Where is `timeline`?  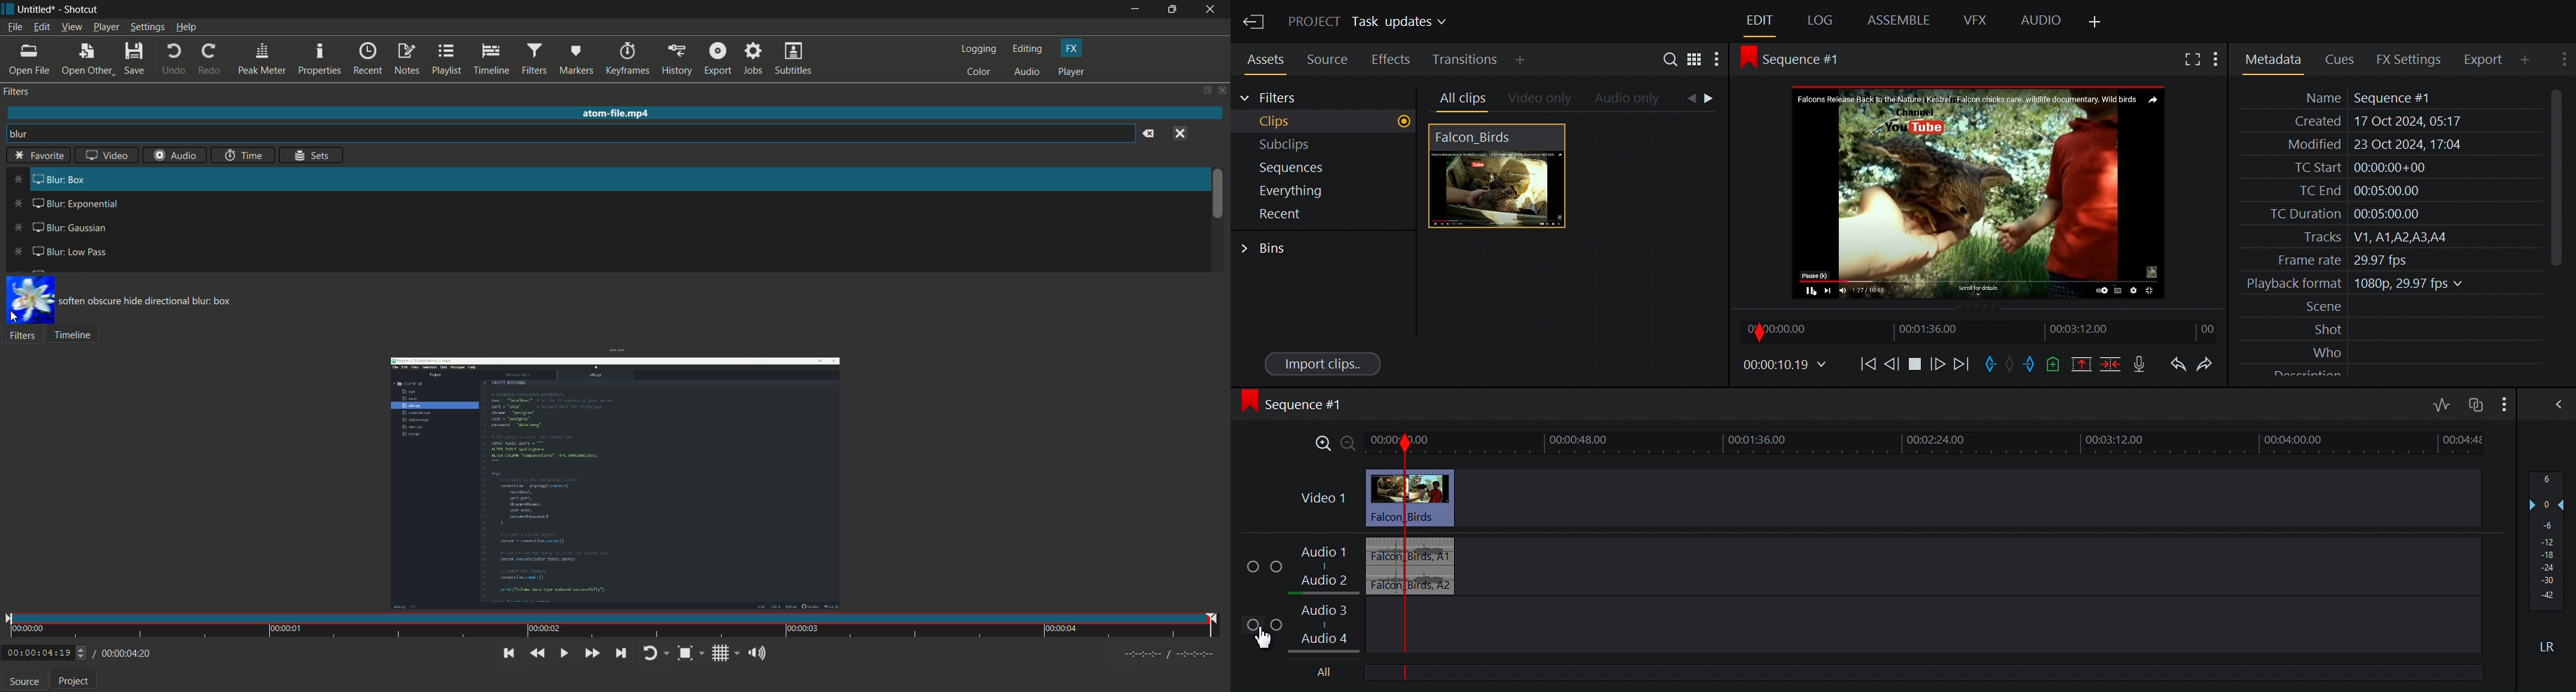 timeline is located at coordinates (490, 60).